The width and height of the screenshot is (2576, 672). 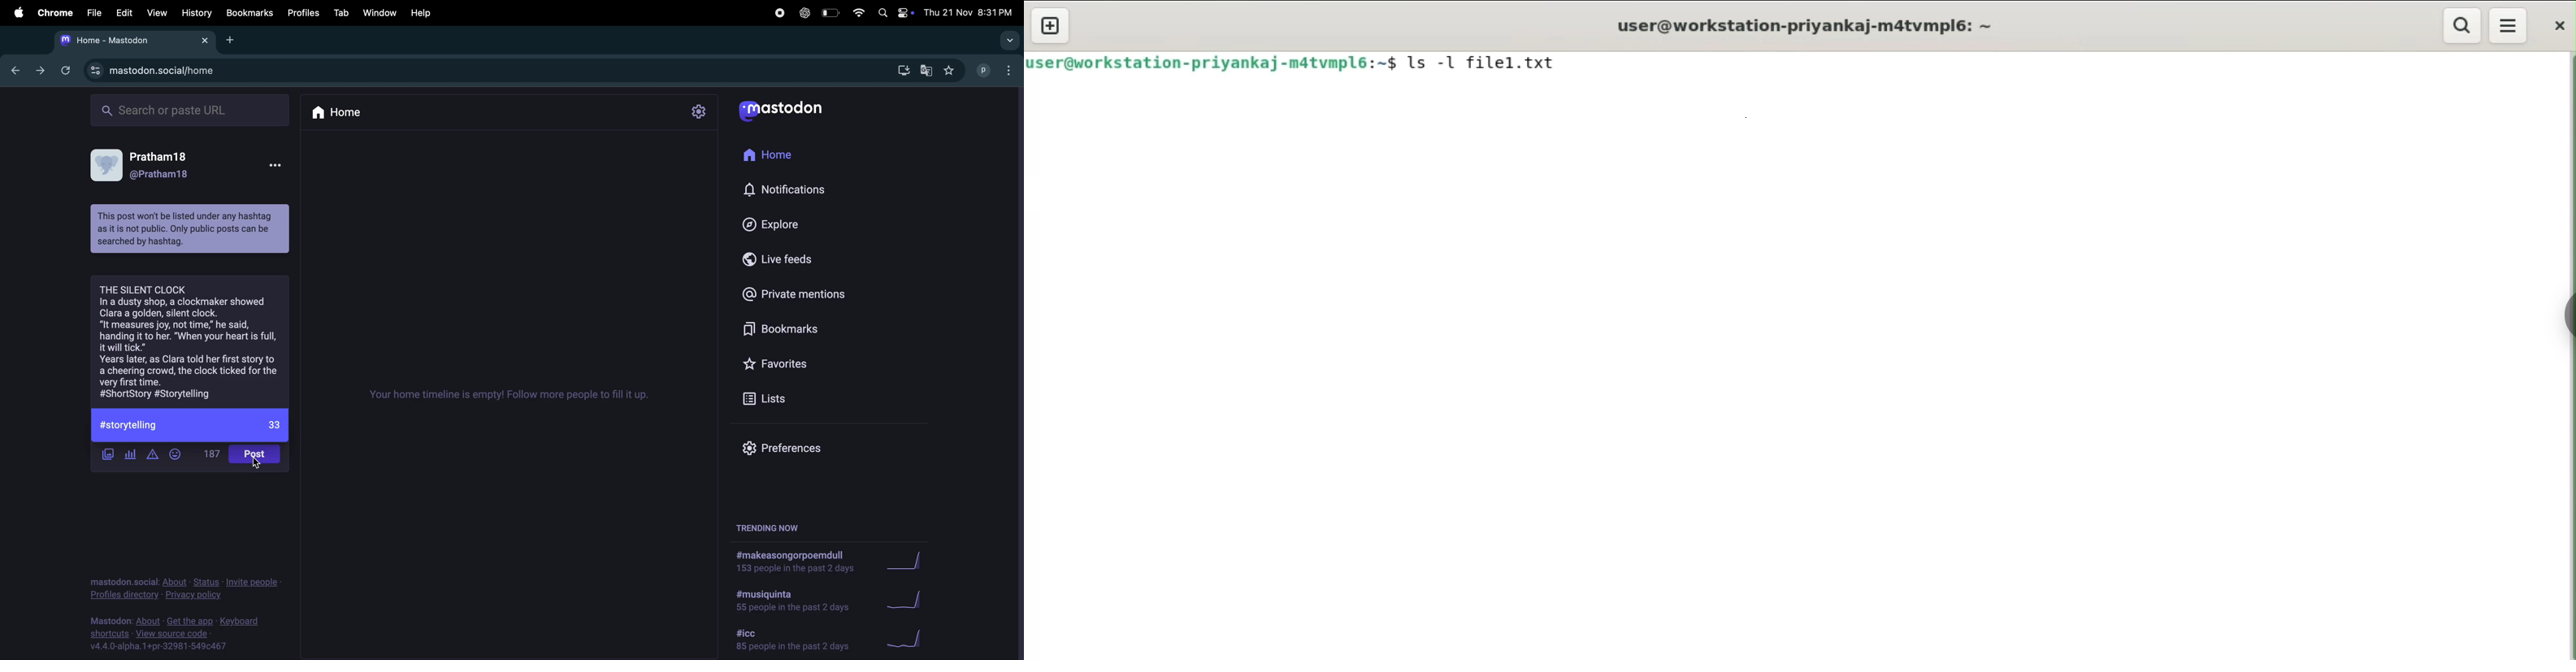 I want to click on notifications, so click(x=788, y=189).